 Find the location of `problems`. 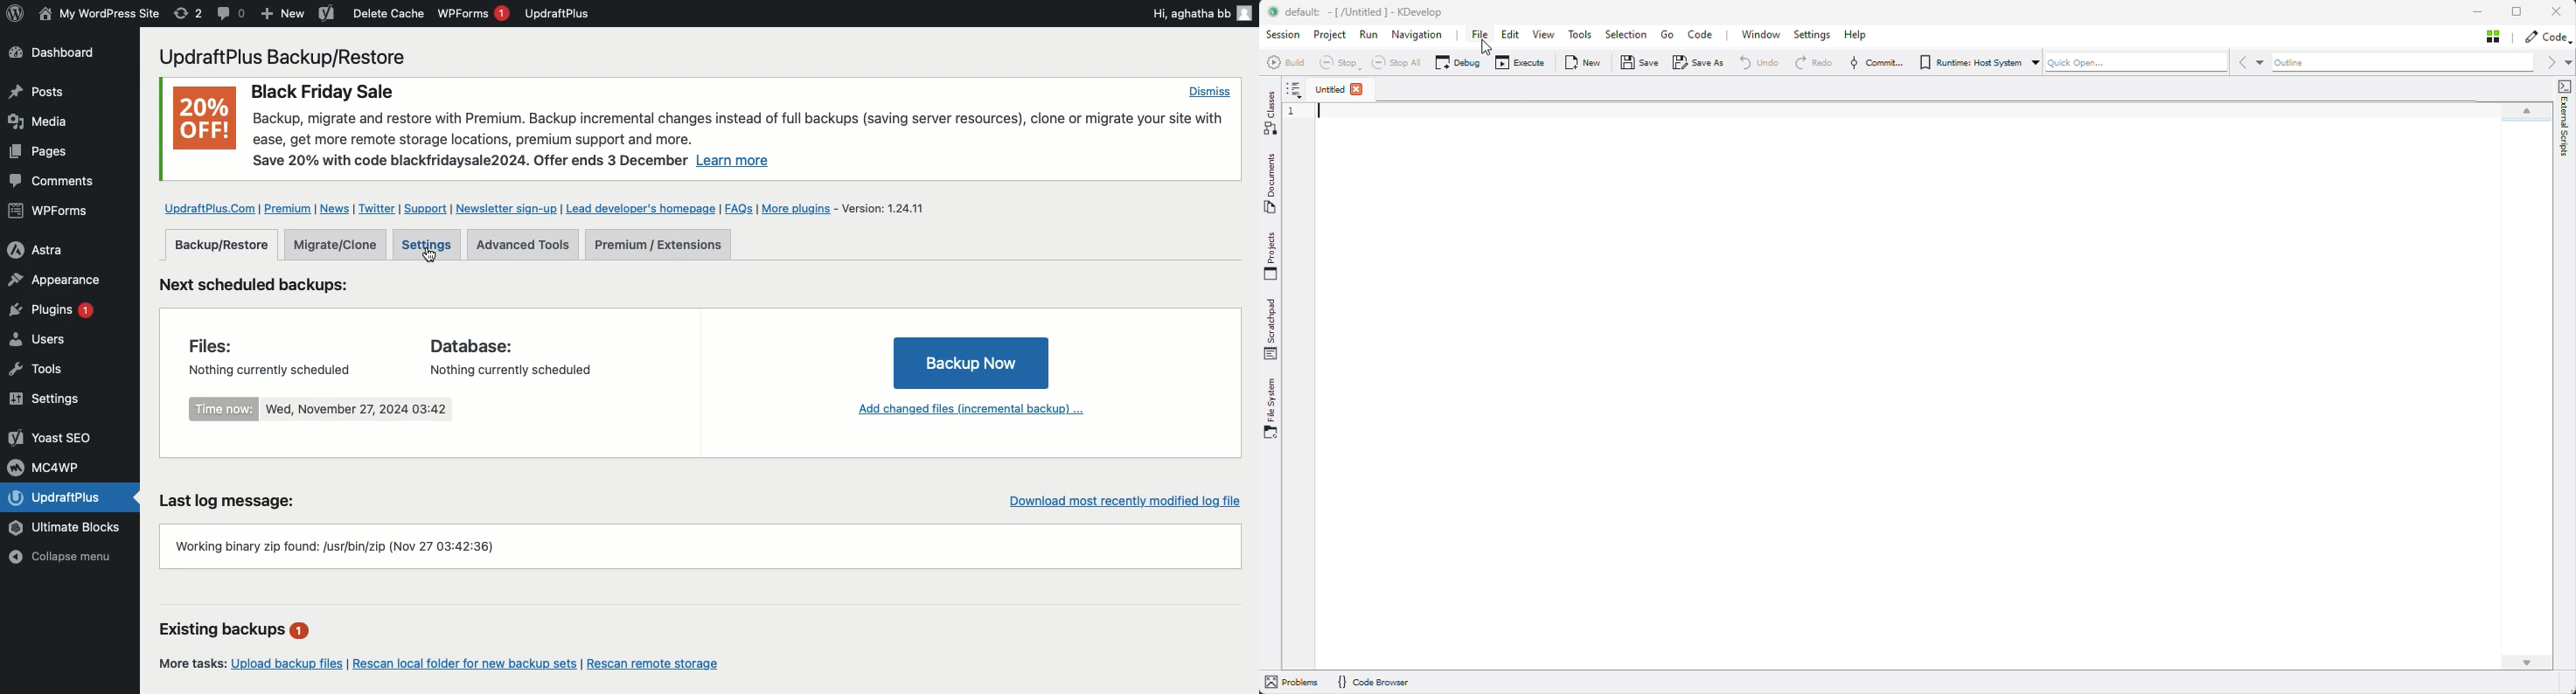

problems is located at coordinates (1294, 683).